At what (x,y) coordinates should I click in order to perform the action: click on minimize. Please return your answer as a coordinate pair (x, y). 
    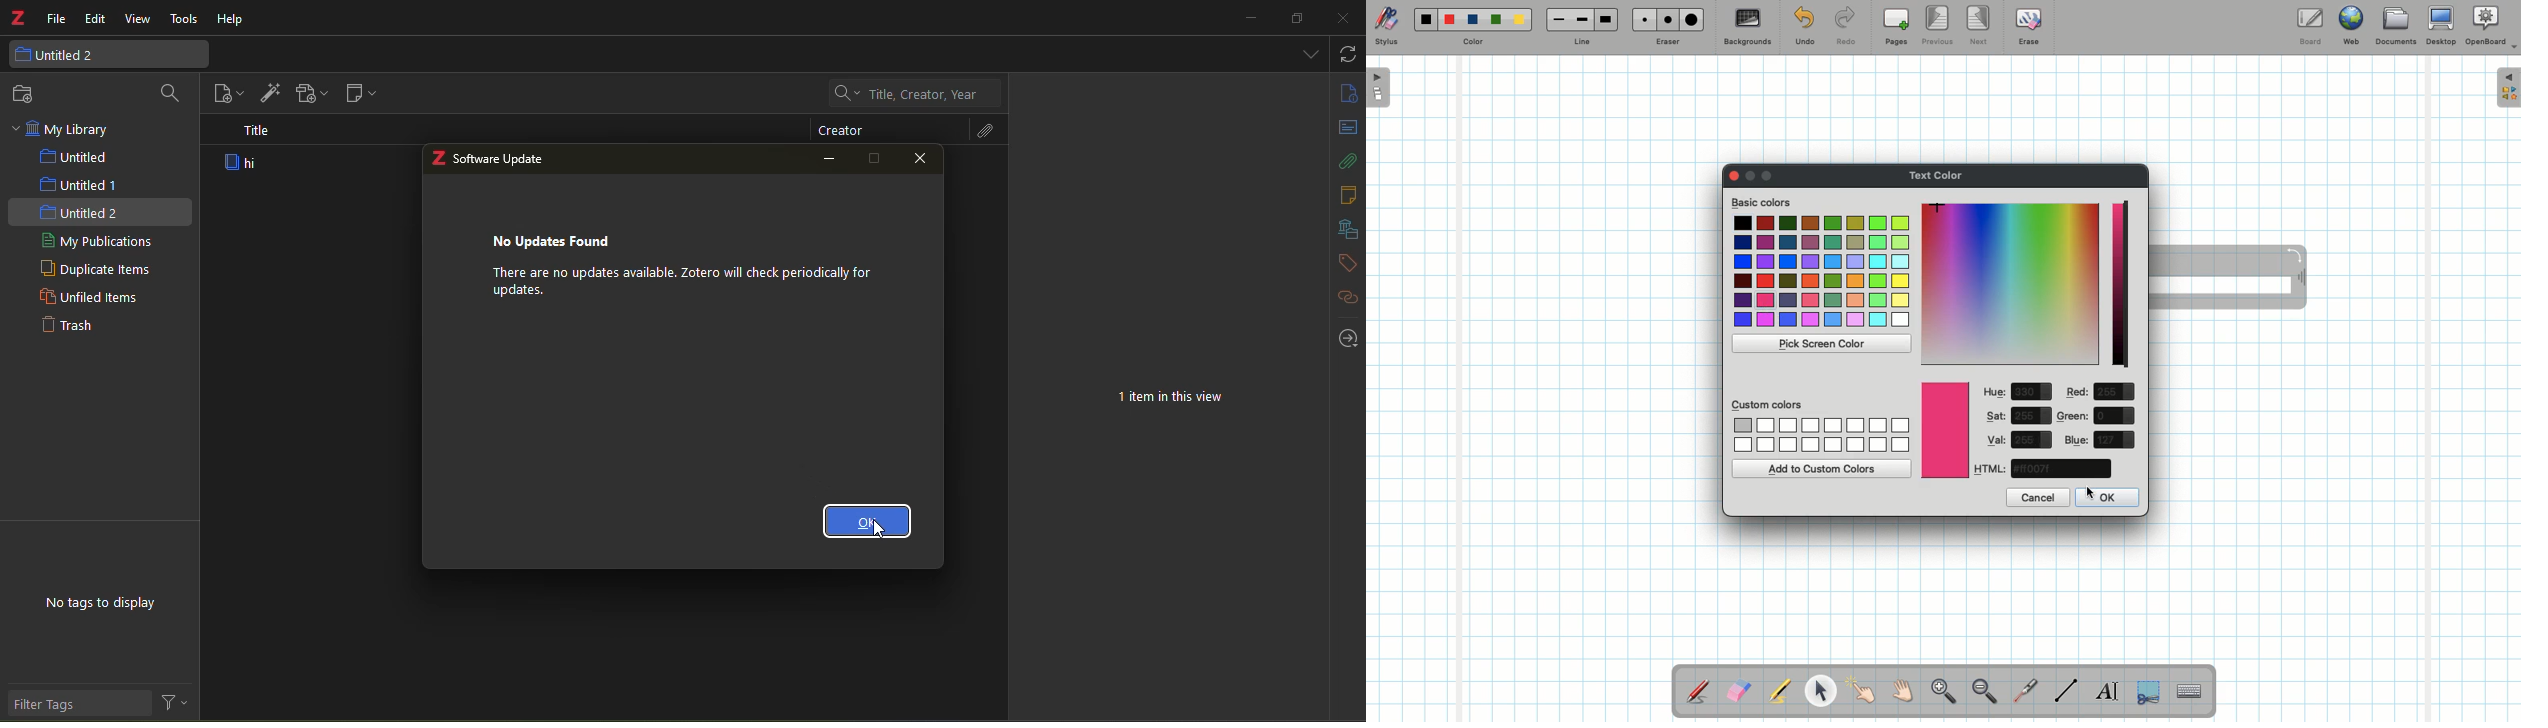
    Looking at the image, I should click on (831, 161).